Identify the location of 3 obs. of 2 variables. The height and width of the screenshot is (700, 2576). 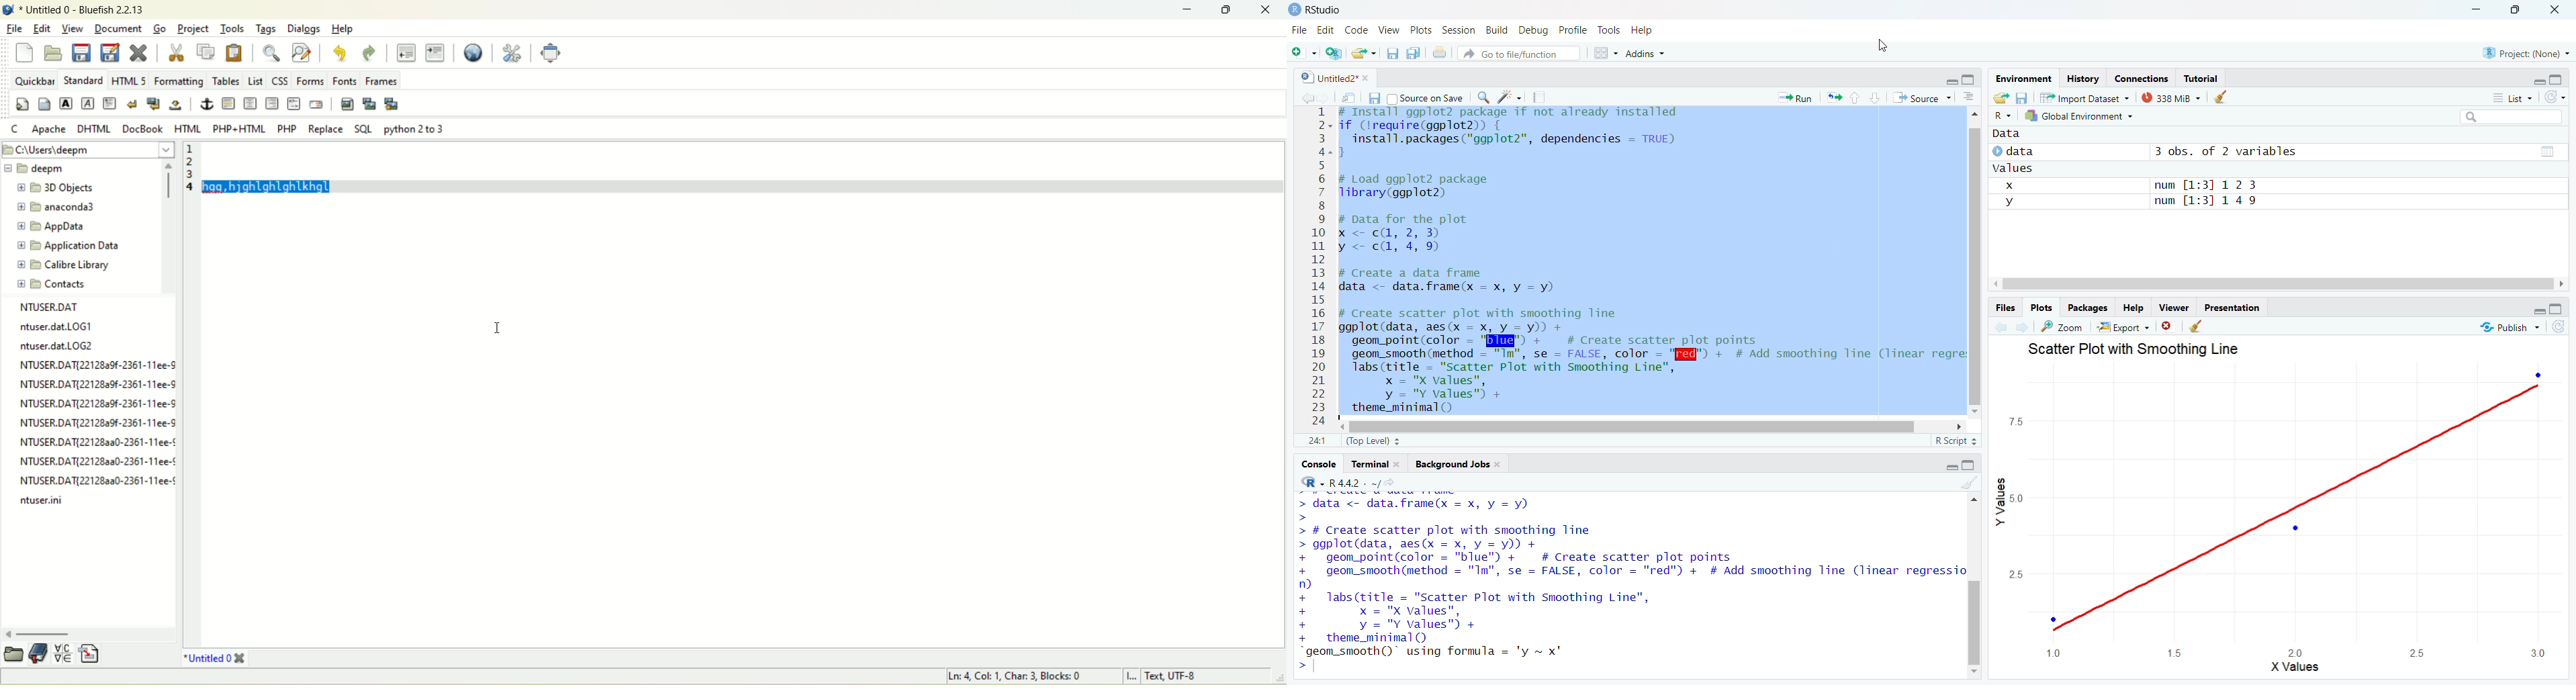
(2224, 150).